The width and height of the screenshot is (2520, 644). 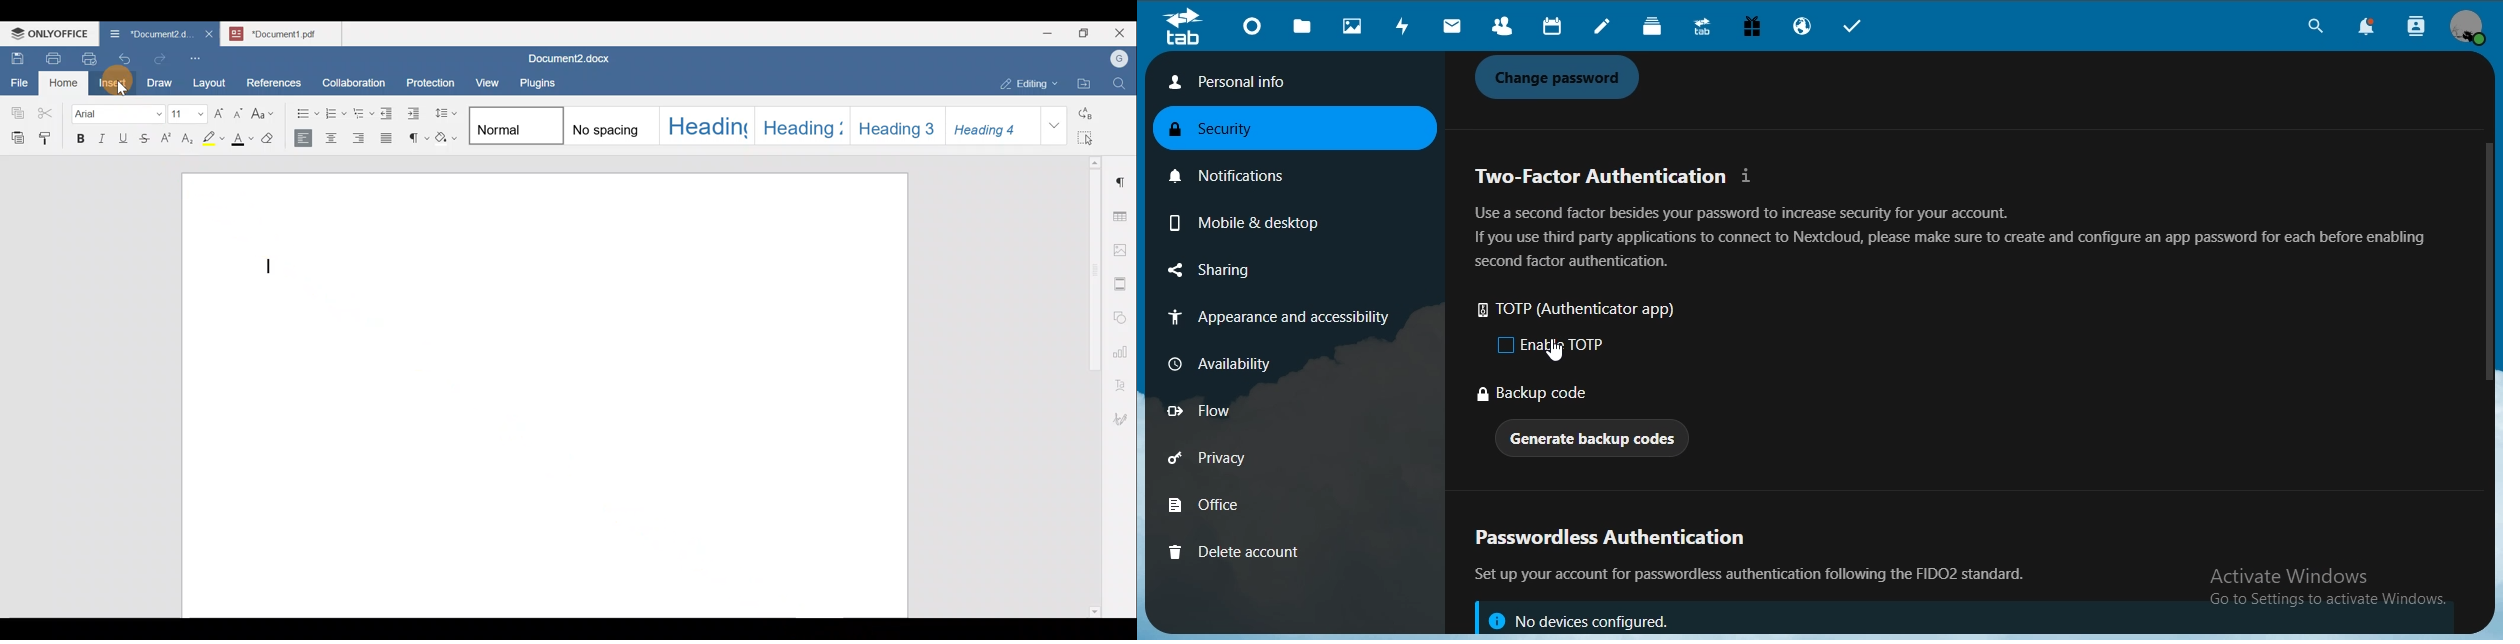 I want to click on Cursor on Insert, so click(x=110, y=85).